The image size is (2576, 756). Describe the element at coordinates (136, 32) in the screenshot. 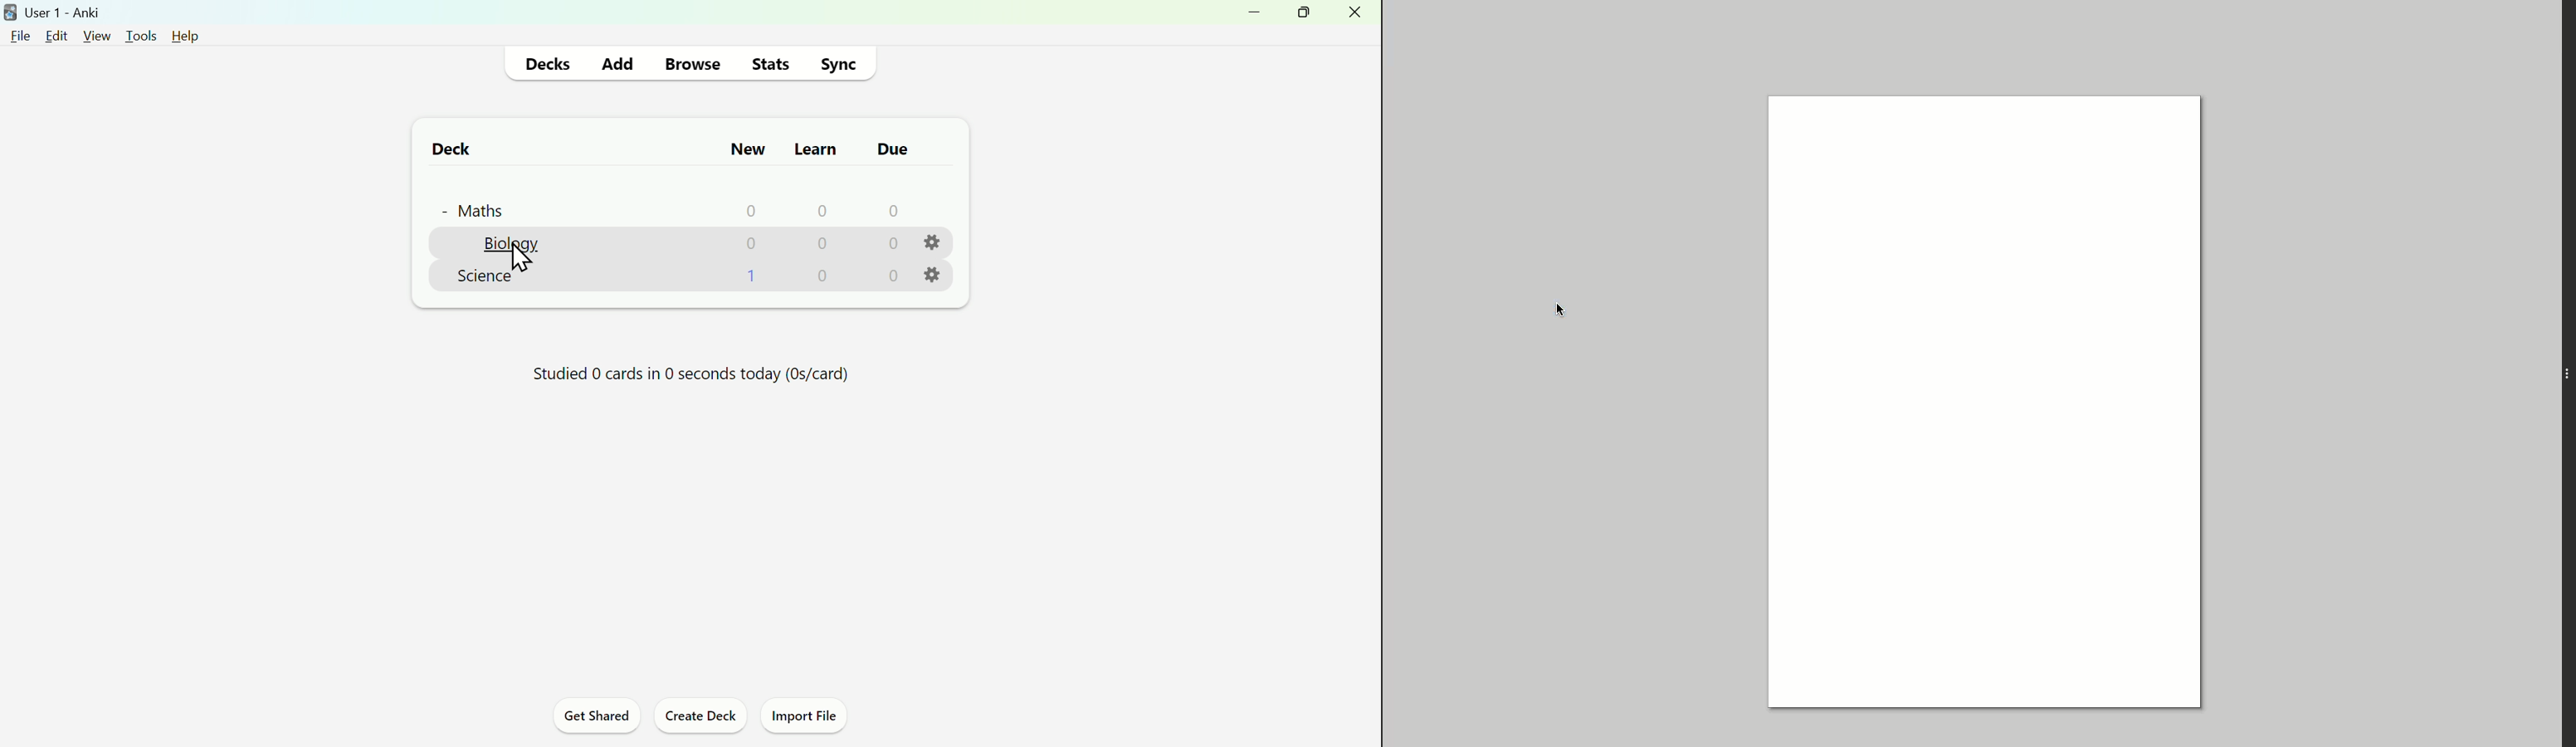

I see `Tools` at that location.